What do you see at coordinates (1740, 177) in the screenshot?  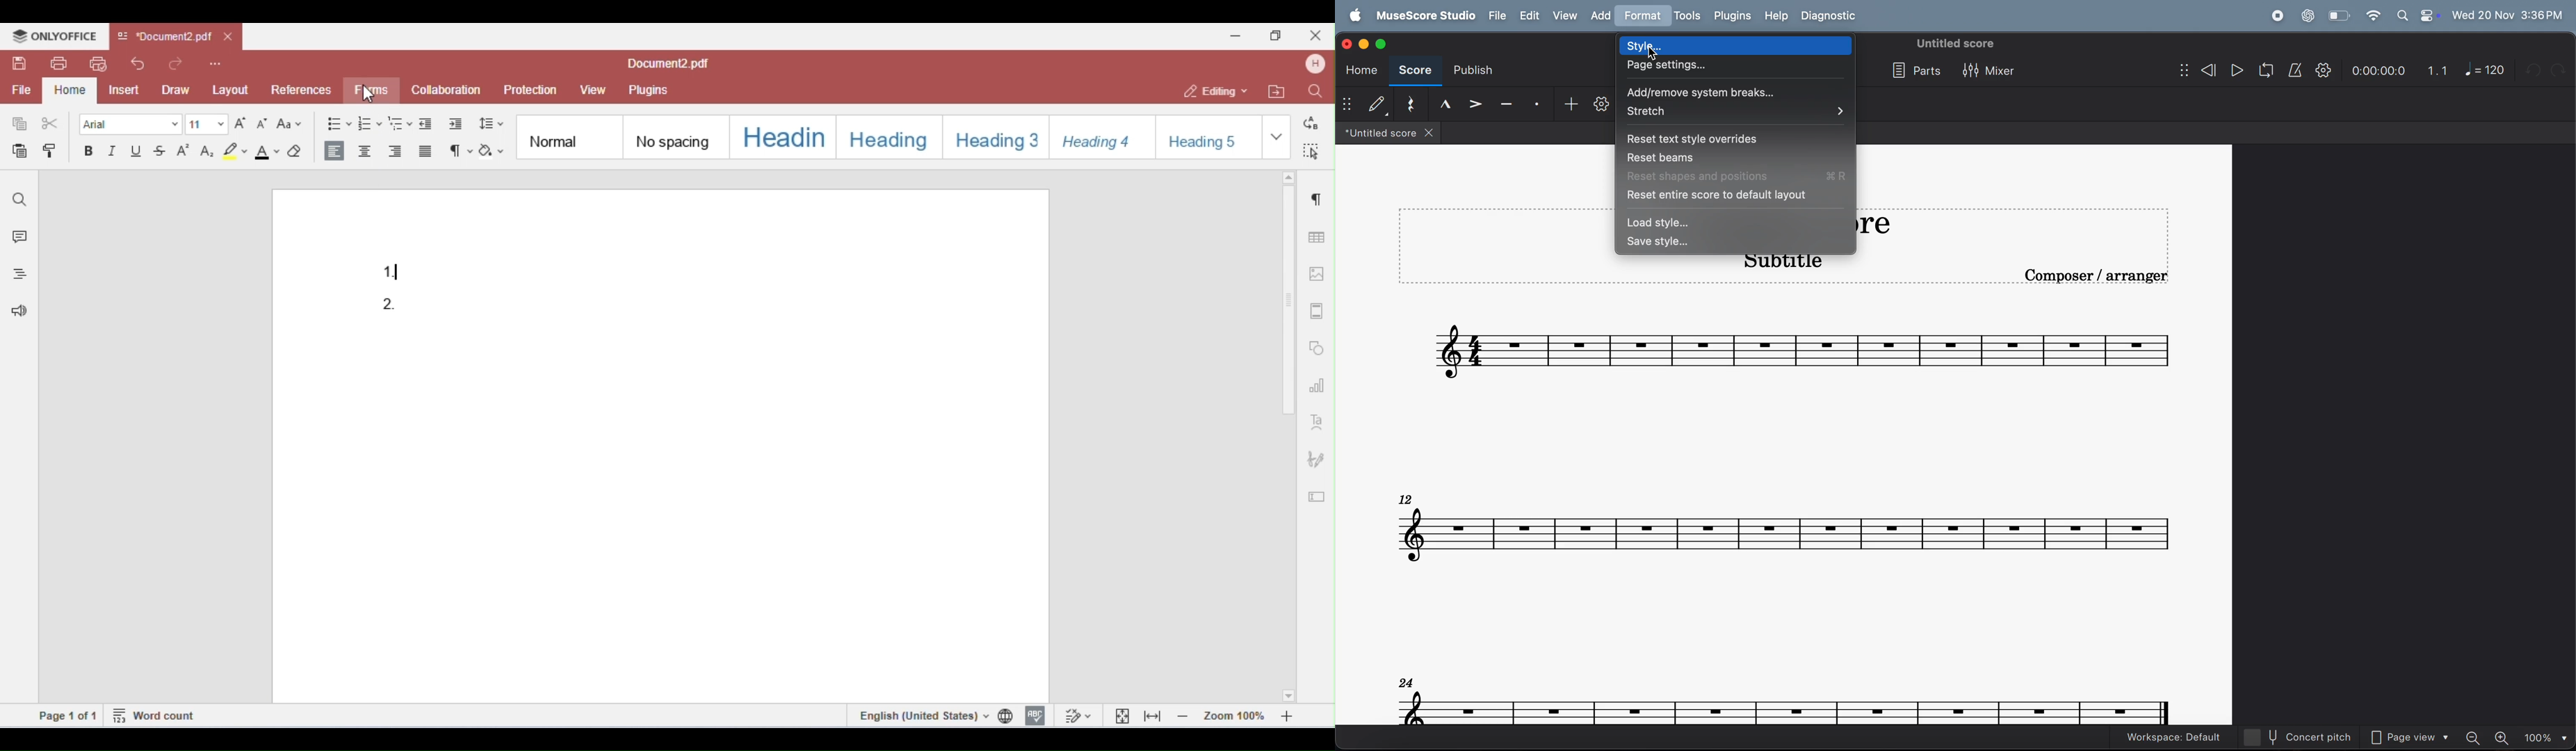 I see `reset shapes and positions` at bounding box center [1740, 177].